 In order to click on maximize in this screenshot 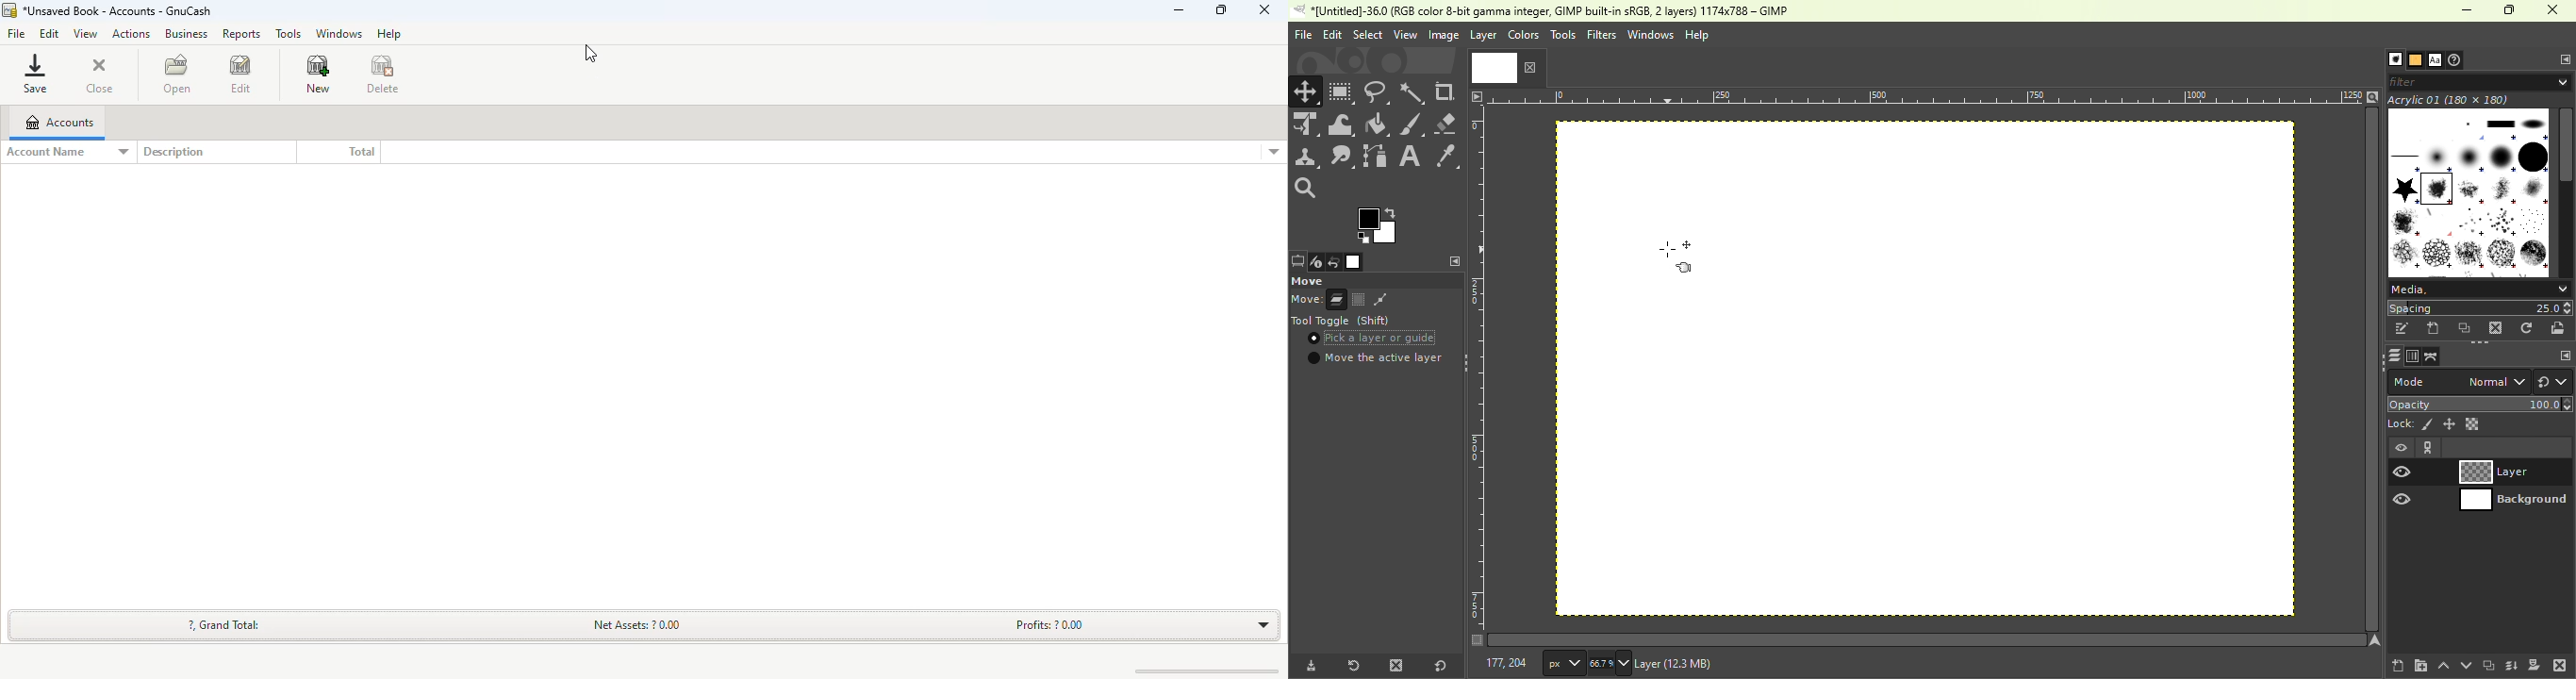, I will do `click(1221, 9)`.